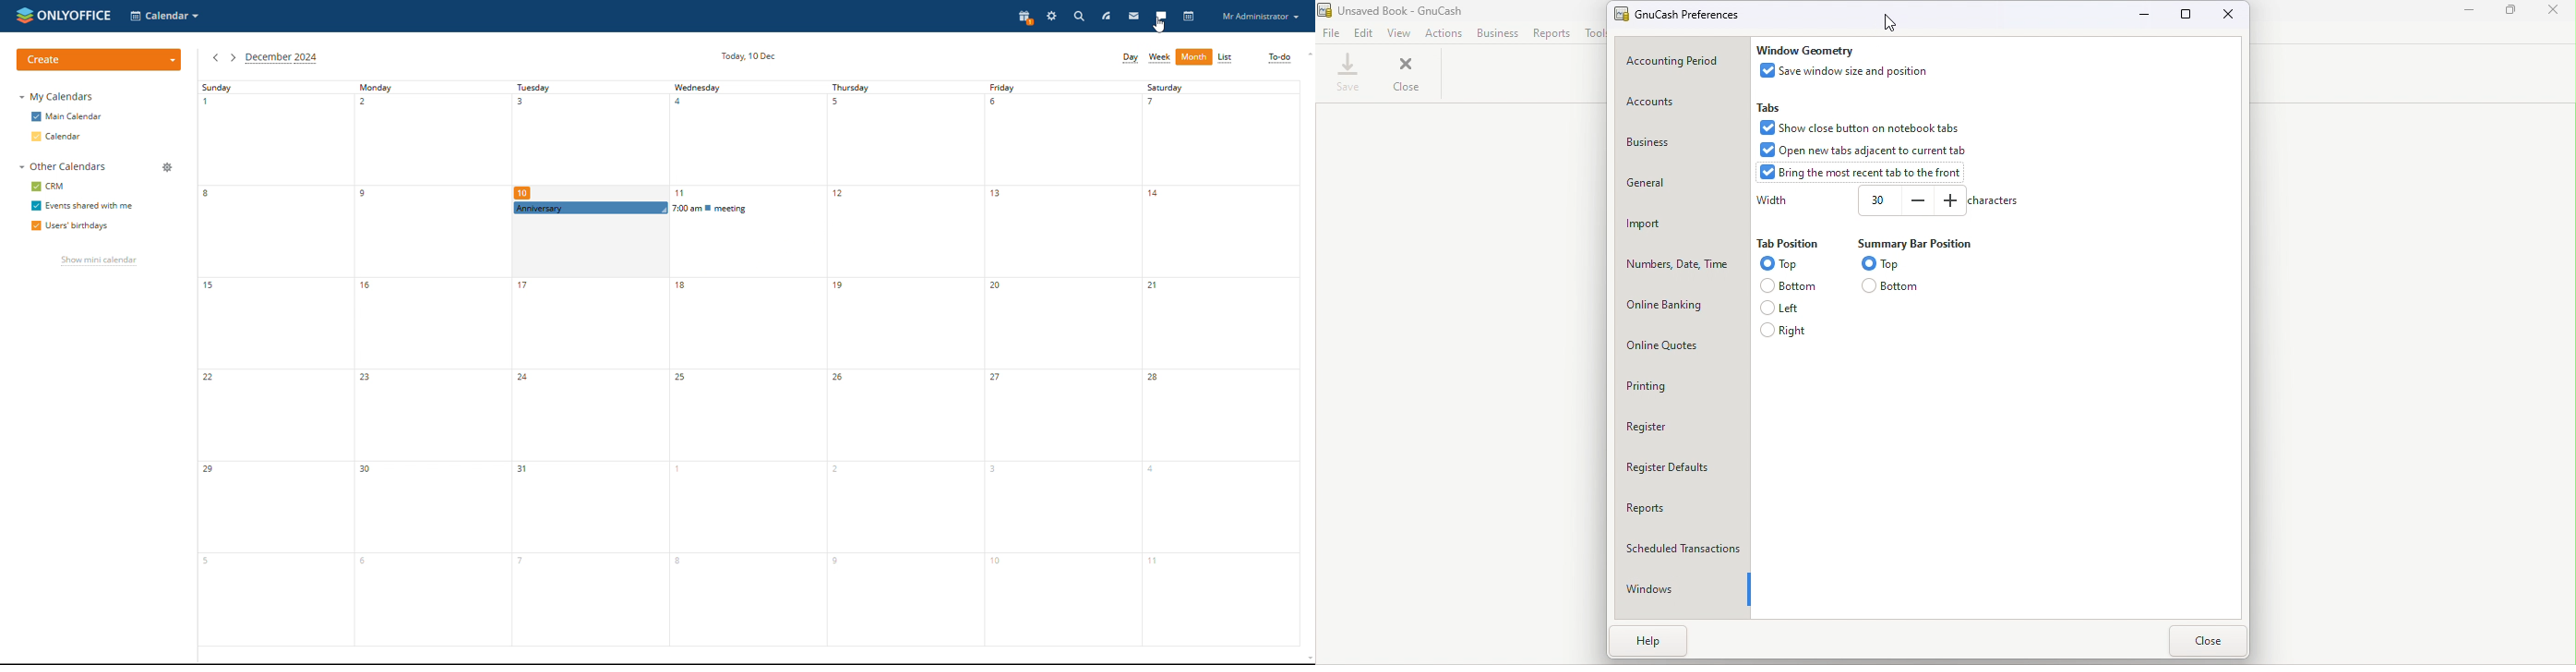 The image size is (2576, 672). What do you see at coordinates (64, 167) in the screenshot?
I see `other calendars` at bounding box center [64, 167].